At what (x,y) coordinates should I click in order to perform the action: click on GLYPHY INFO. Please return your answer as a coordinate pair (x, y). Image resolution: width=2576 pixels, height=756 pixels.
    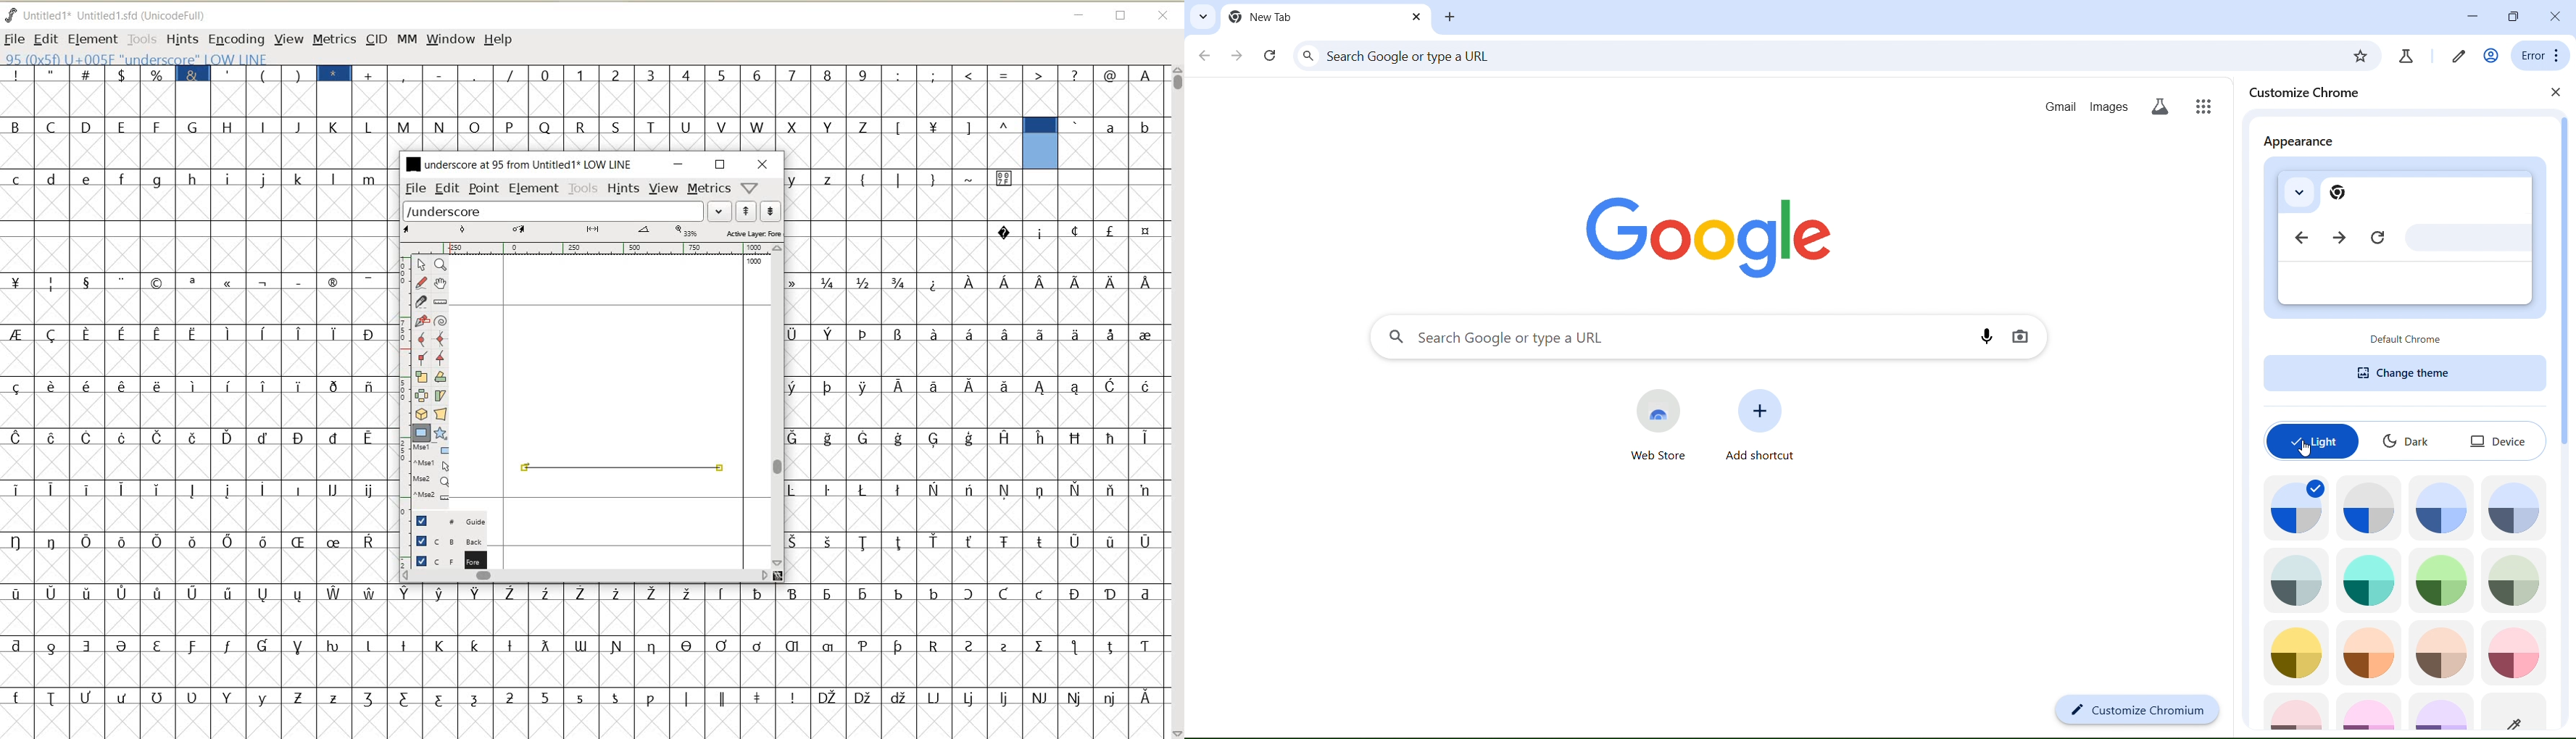
    Looking at the image, I should click on (225, 58).